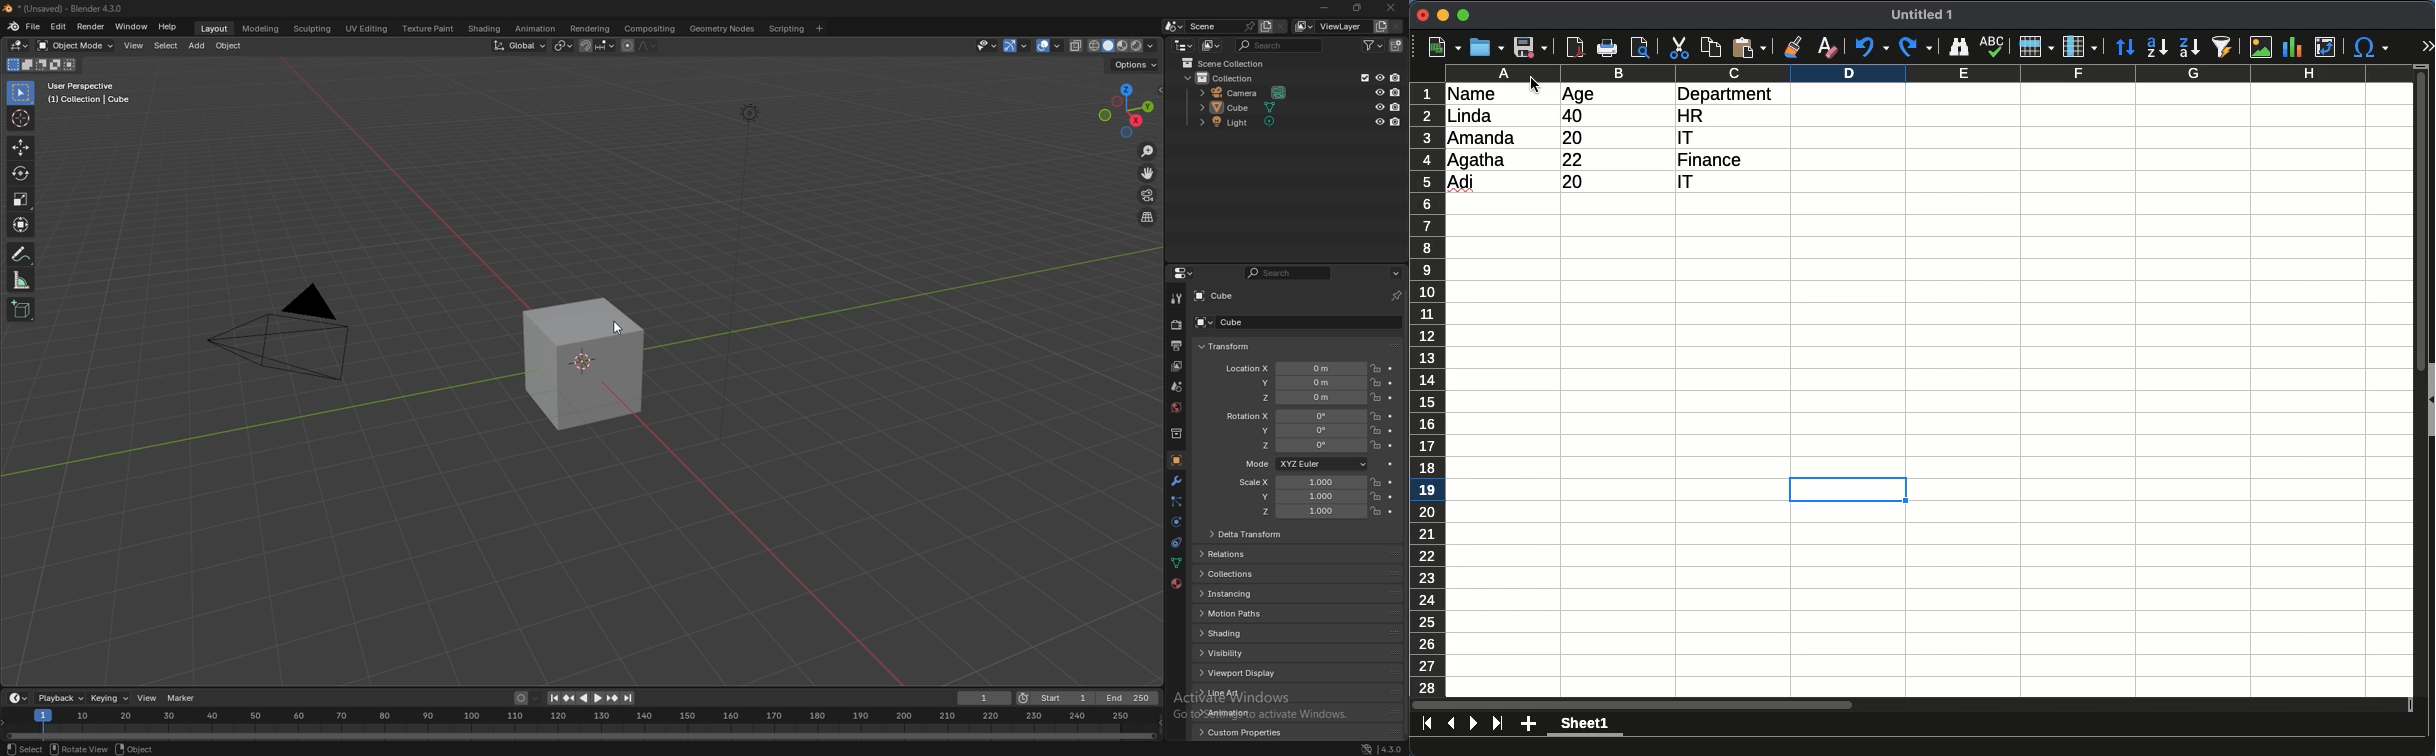 The image size is (2436, 756). What do you see at coordinates (1233, 633) in the screenshot?
I see `shading` at bounding box center [1233, 633].